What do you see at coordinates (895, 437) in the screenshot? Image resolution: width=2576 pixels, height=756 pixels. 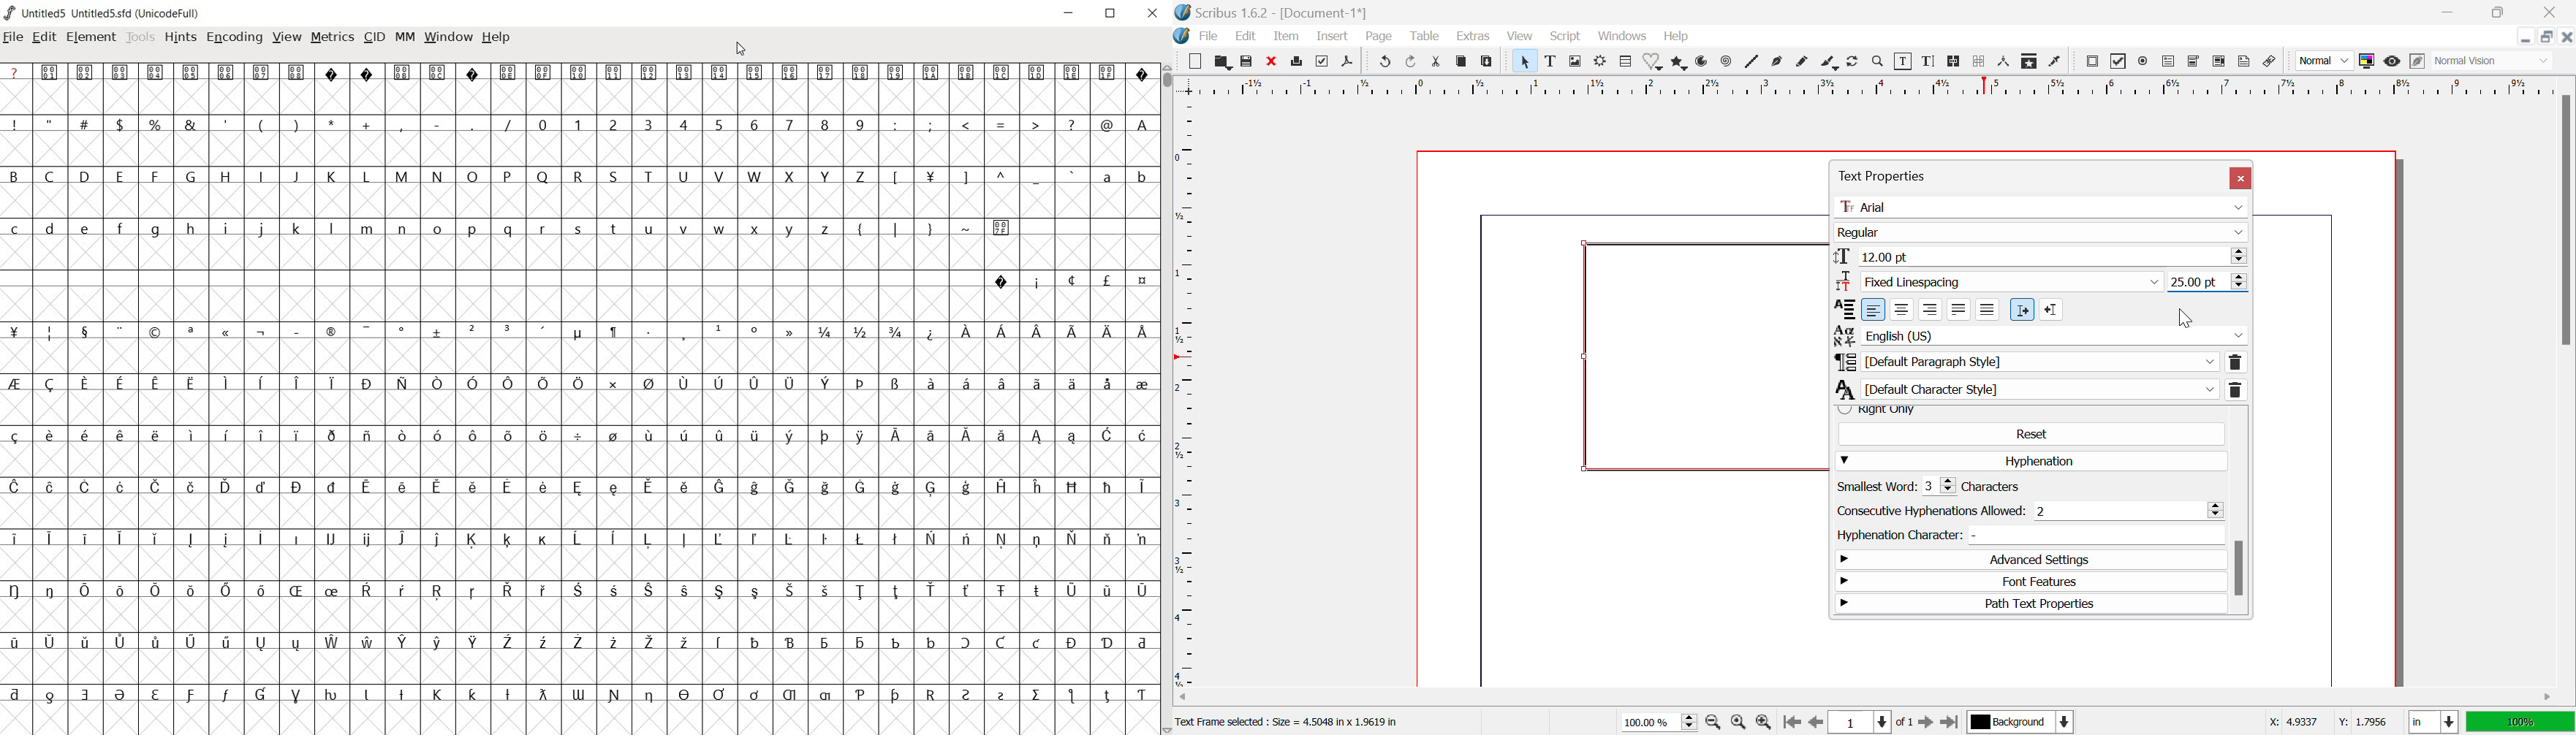 I see `Symbol` at bounding box center [895, 437].